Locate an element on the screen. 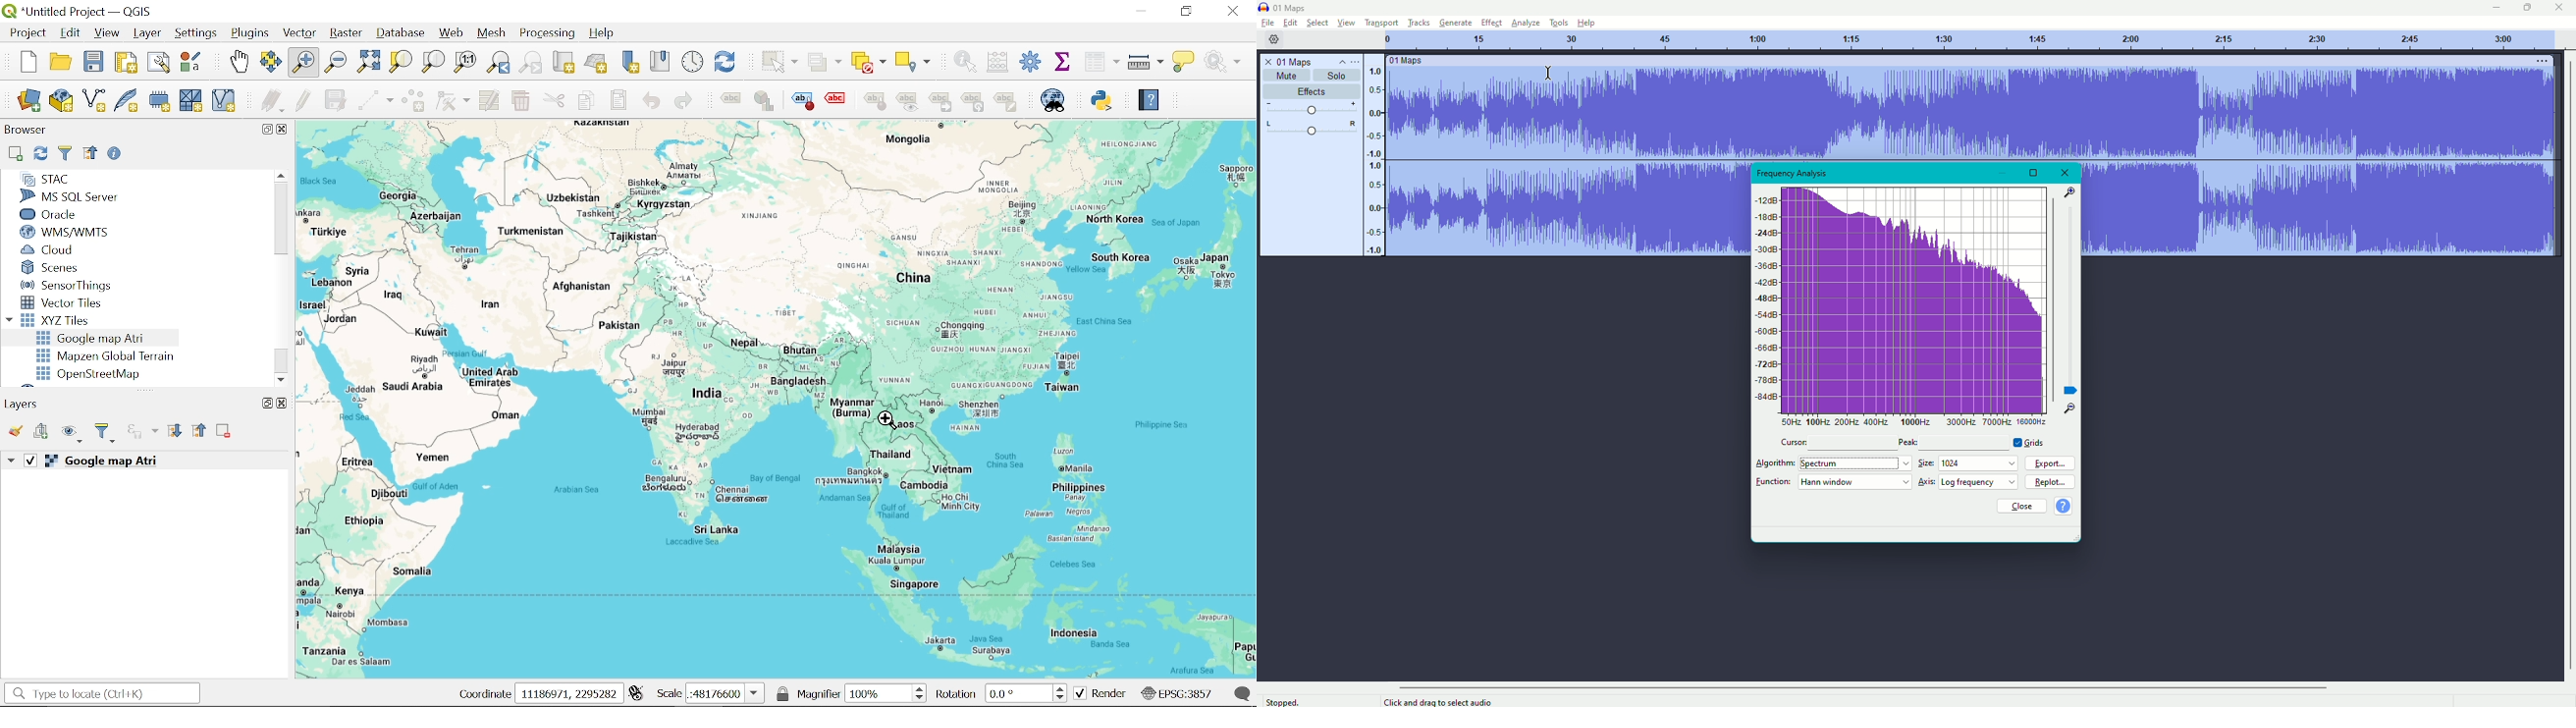 This screenshot has height=728, width=2576. New project is located at coordinates (29, 62).